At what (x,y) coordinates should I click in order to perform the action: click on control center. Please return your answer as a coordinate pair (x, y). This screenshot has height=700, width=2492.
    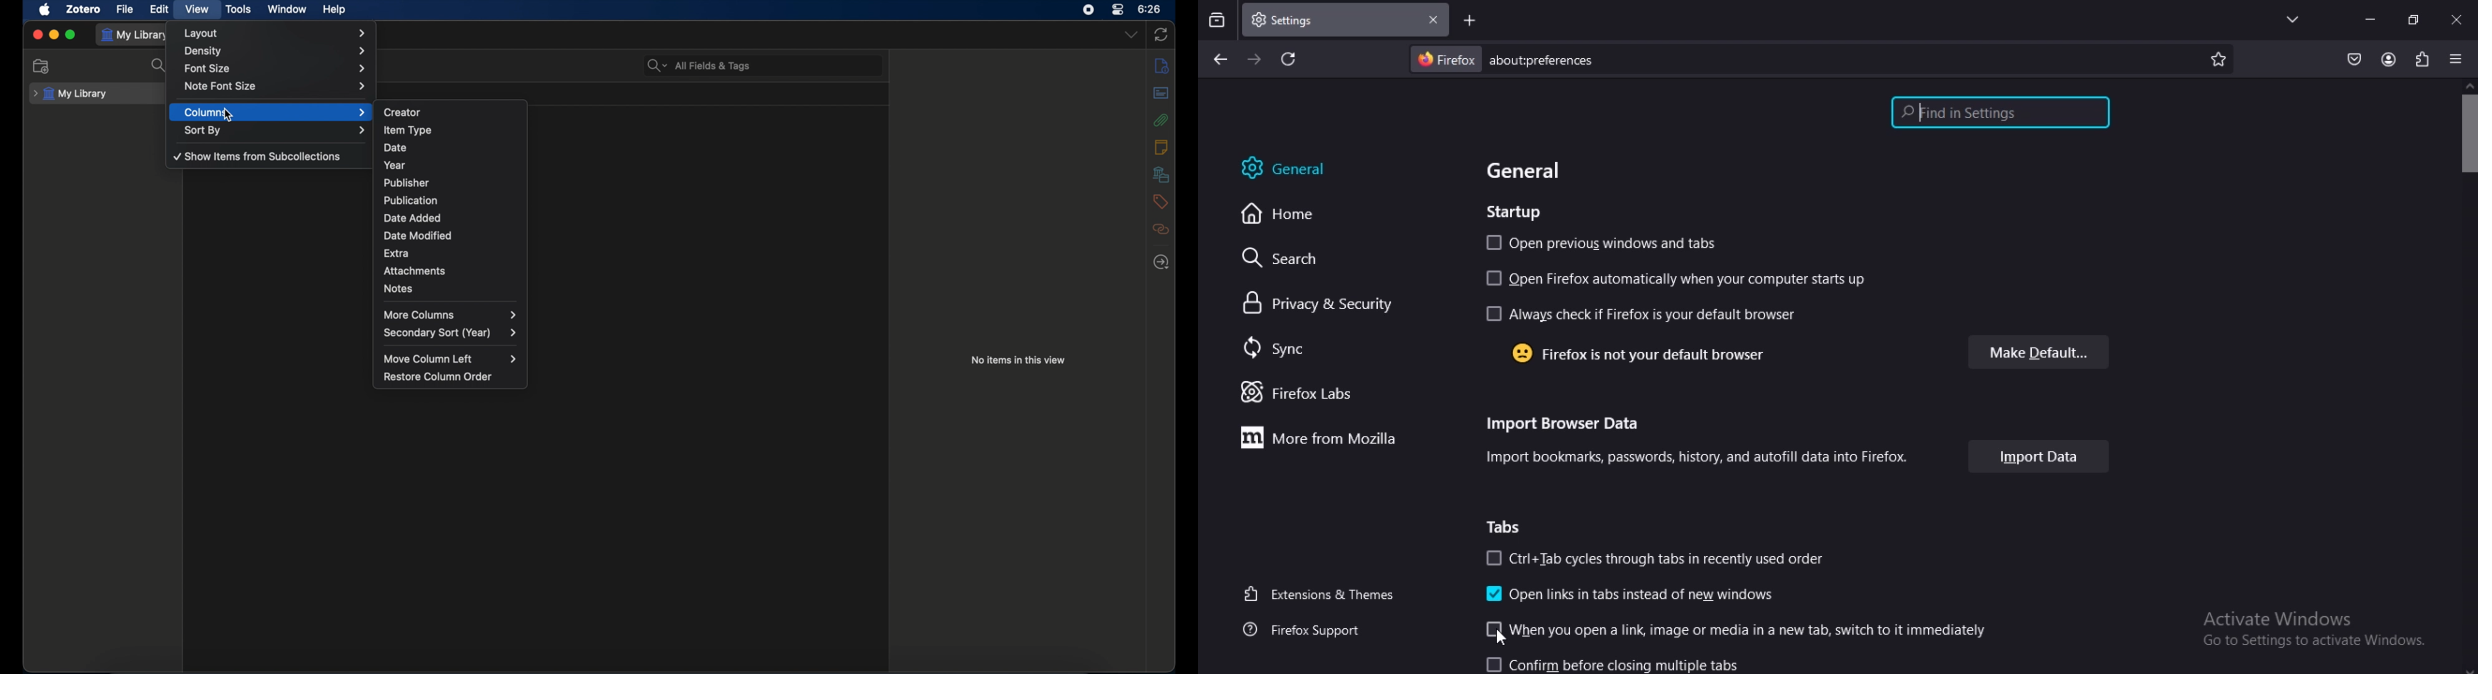
    Looking at the image, I should click on (1118, 9).